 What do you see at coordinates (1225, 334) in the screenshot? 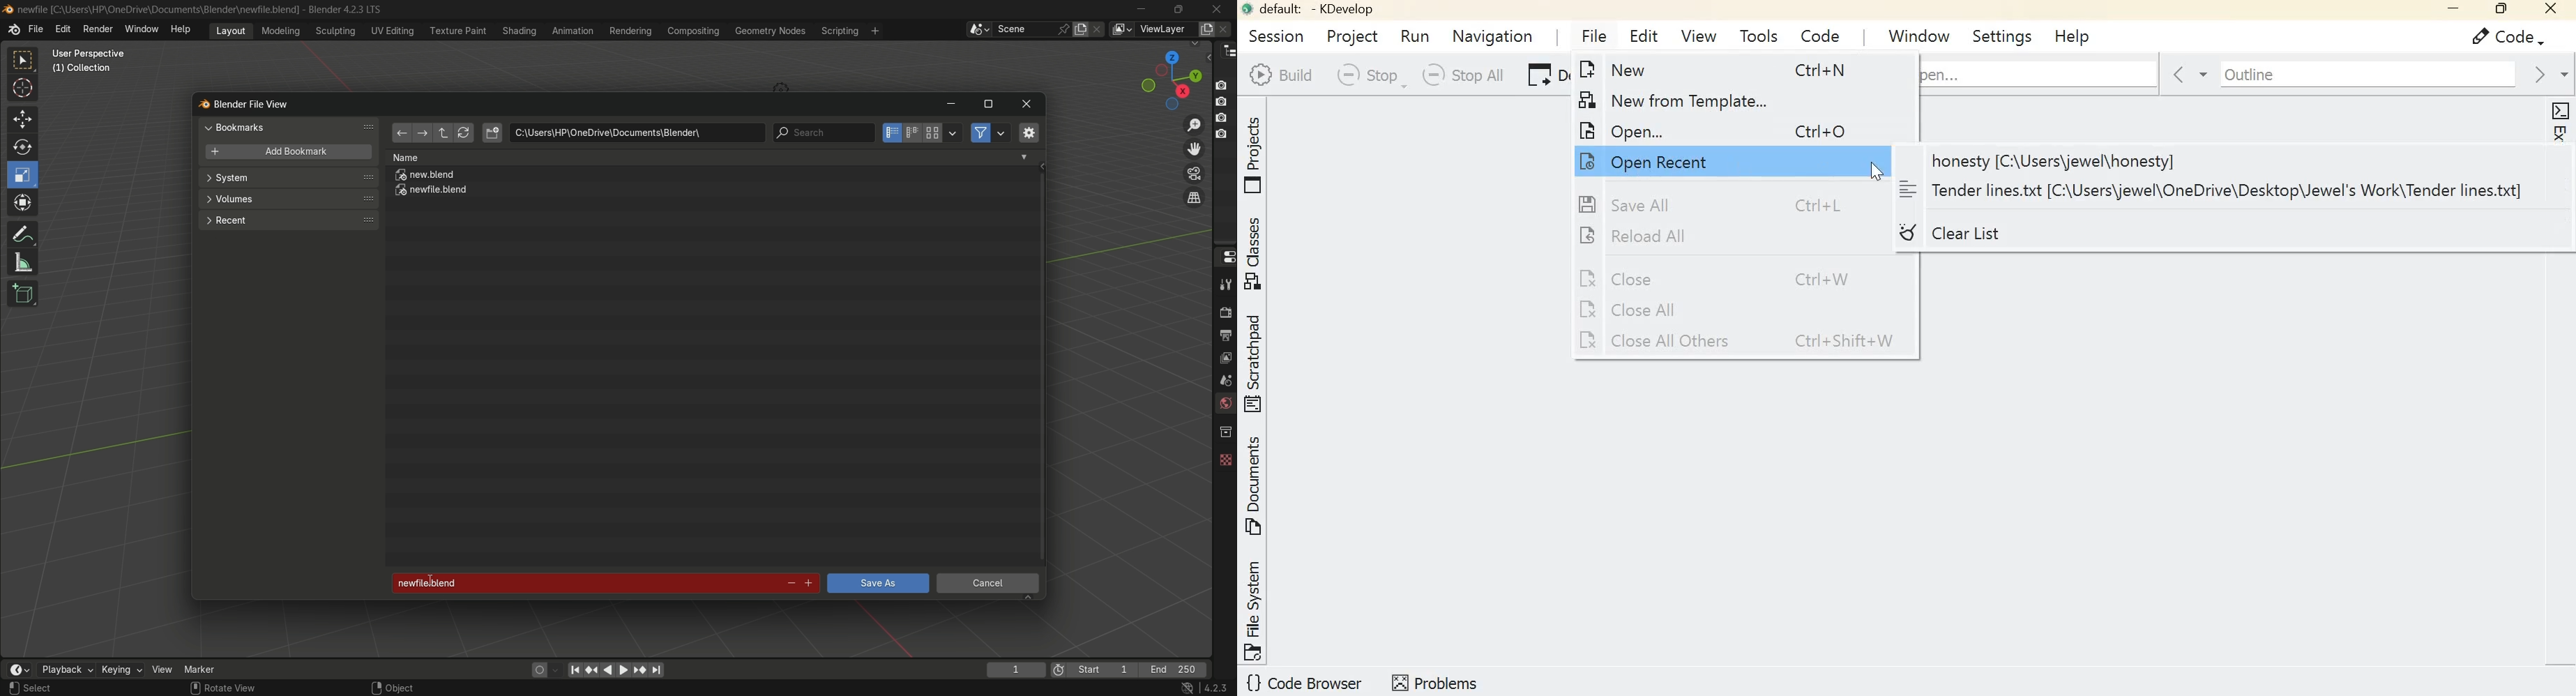
I see `output` at bounding box center [1225, 334].